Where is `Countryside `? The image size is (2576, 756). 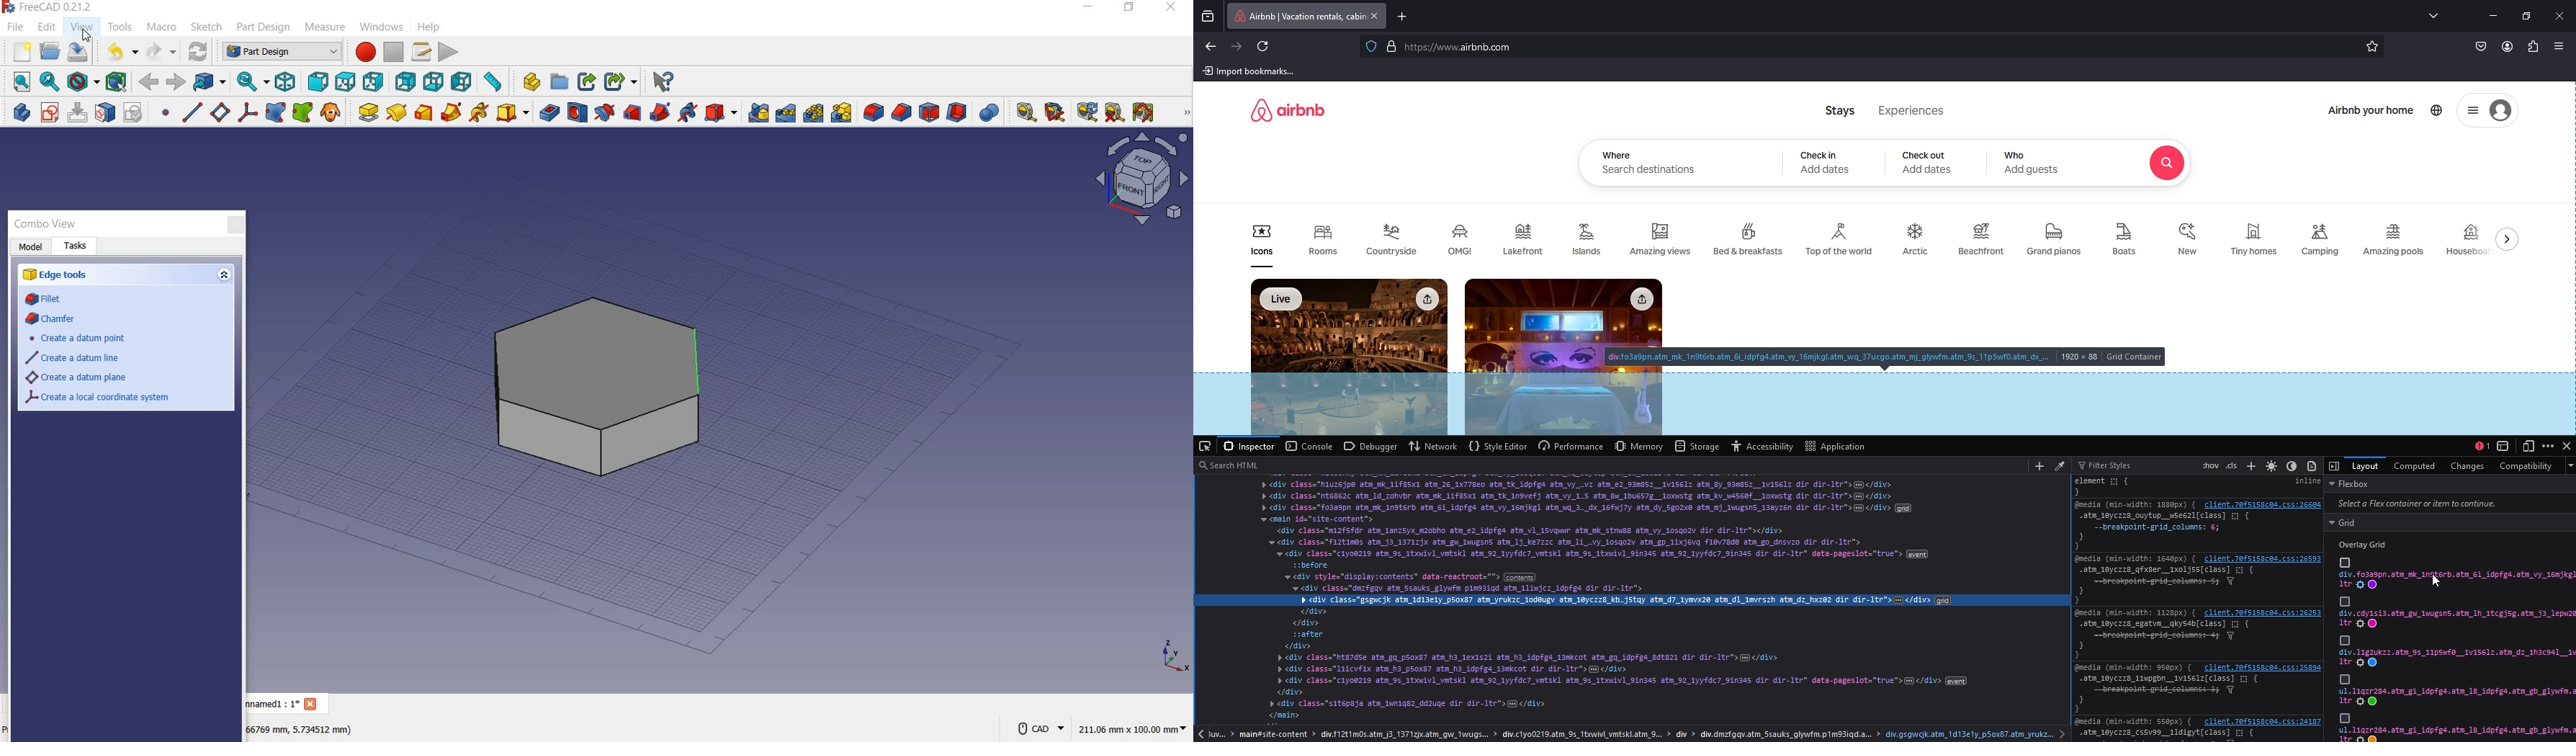 Countryside  is located at coordinates (1394, 239).